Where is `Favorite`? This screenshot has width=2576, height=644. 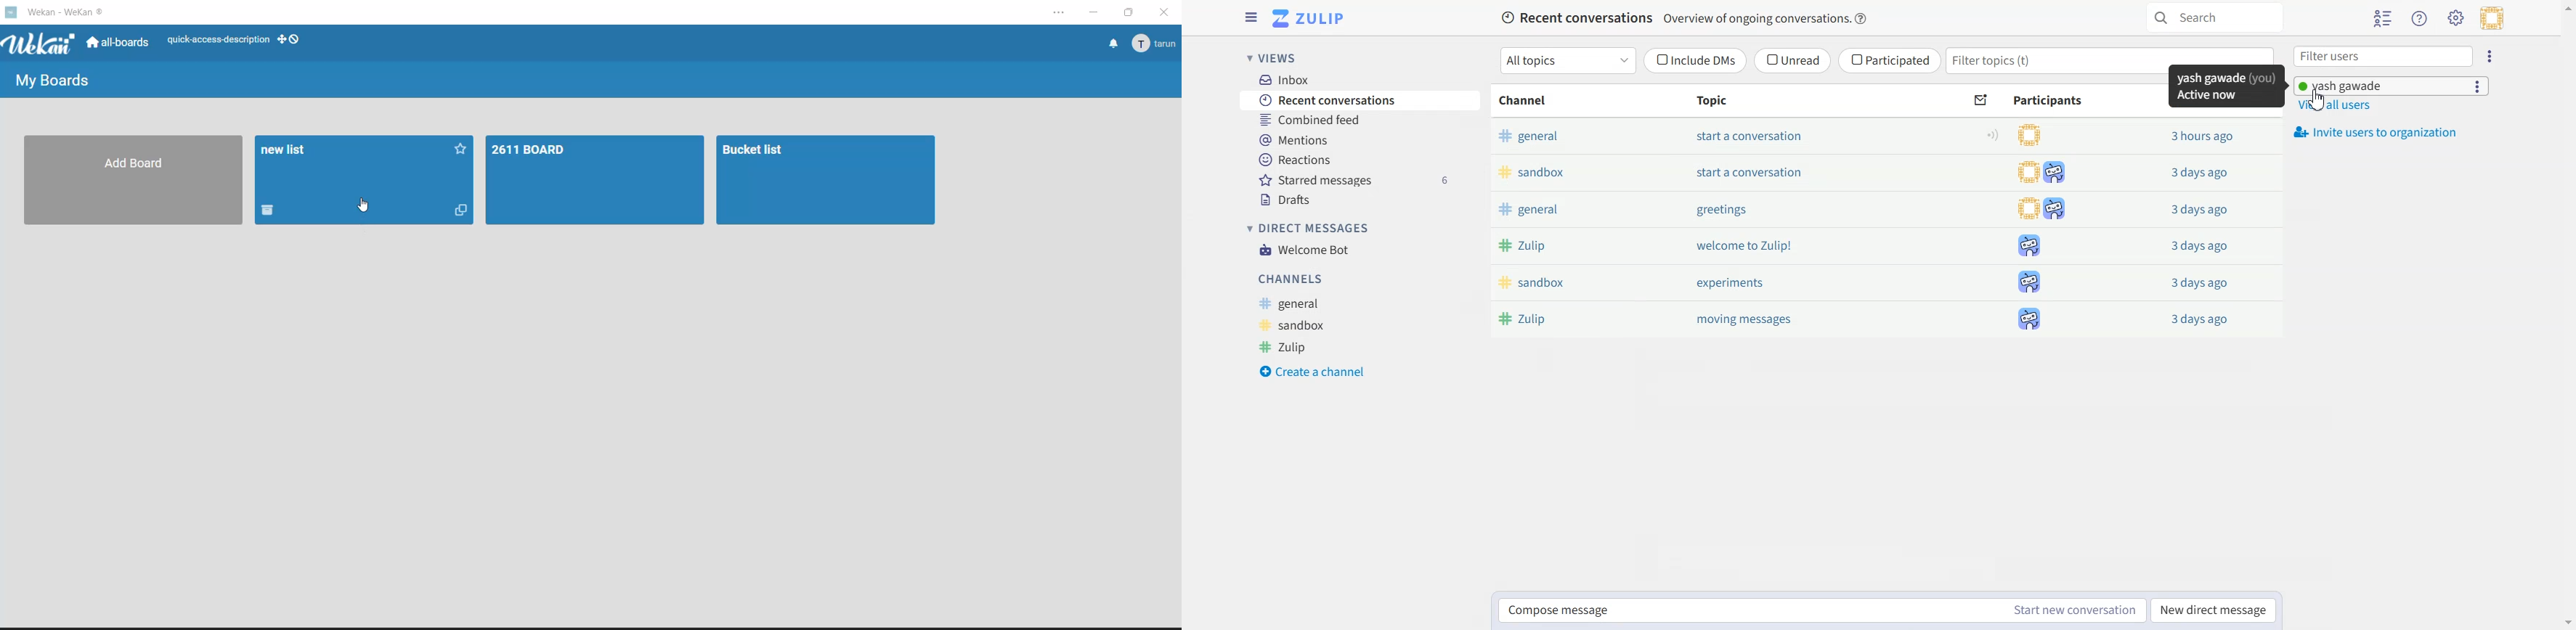 Favorite is located at coordinates (459, 146).